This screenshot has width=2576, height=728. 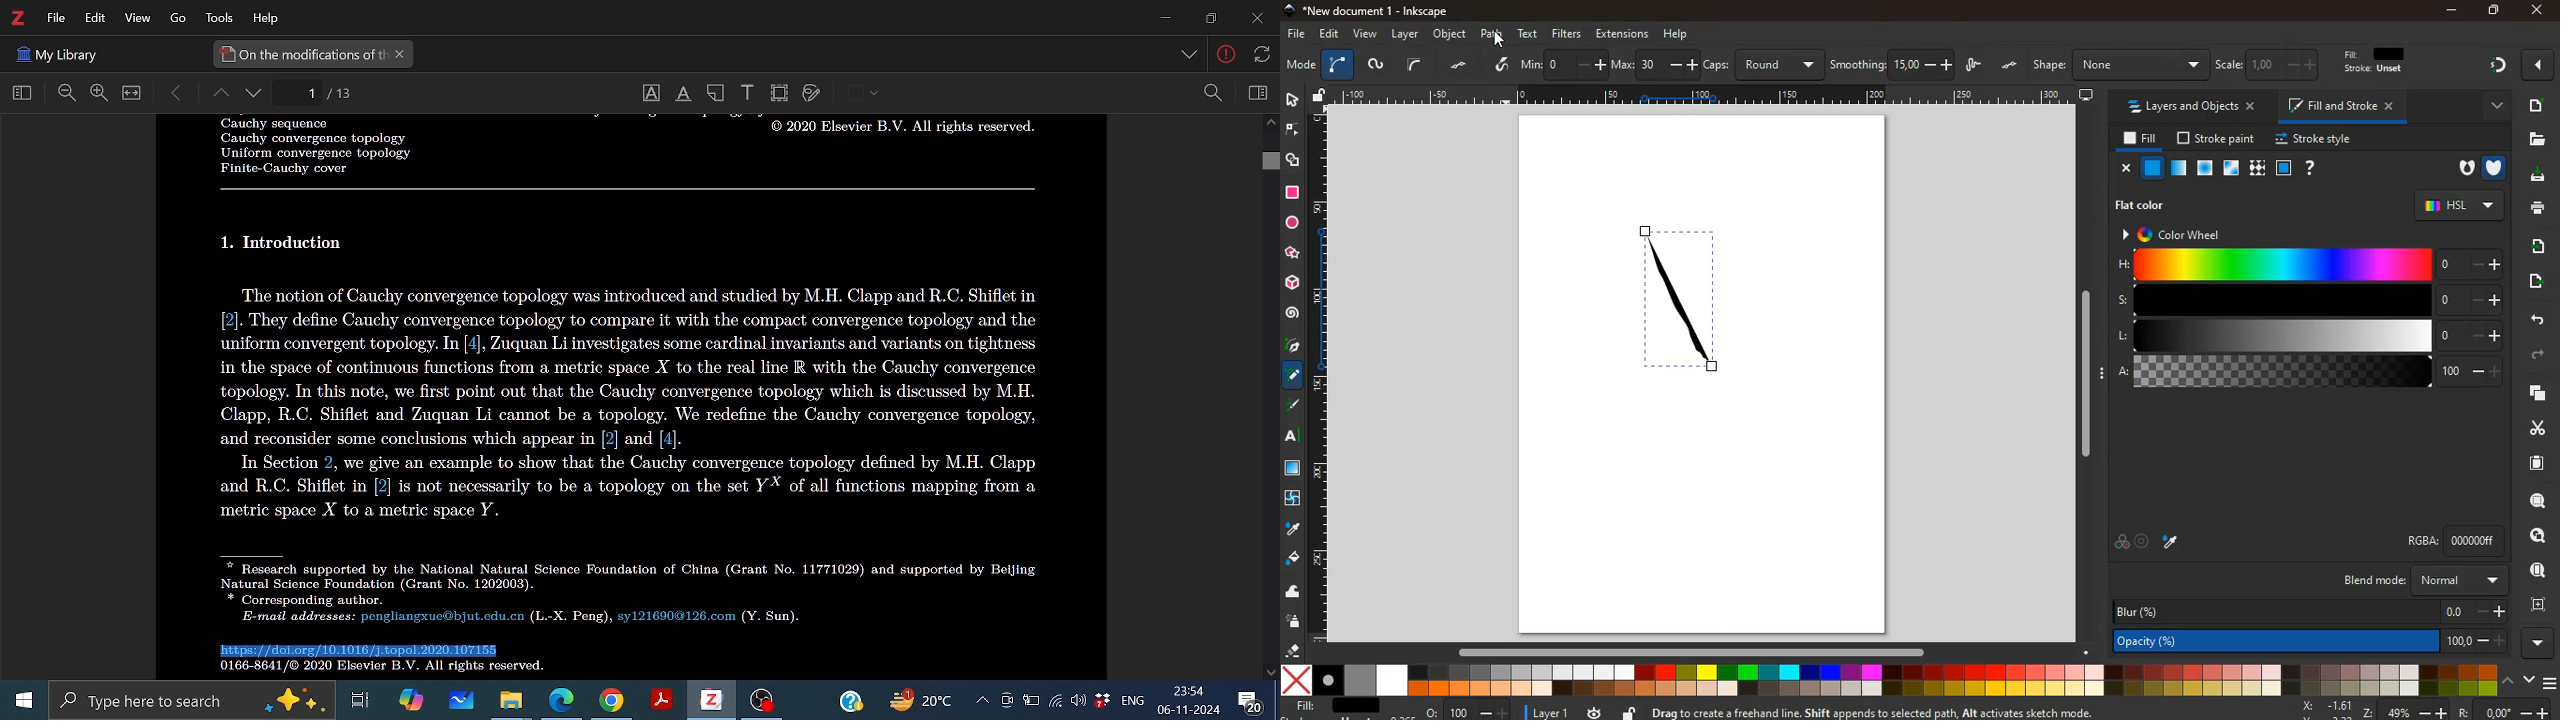 I want to click on Time and date, so click(x=1190, y=701).